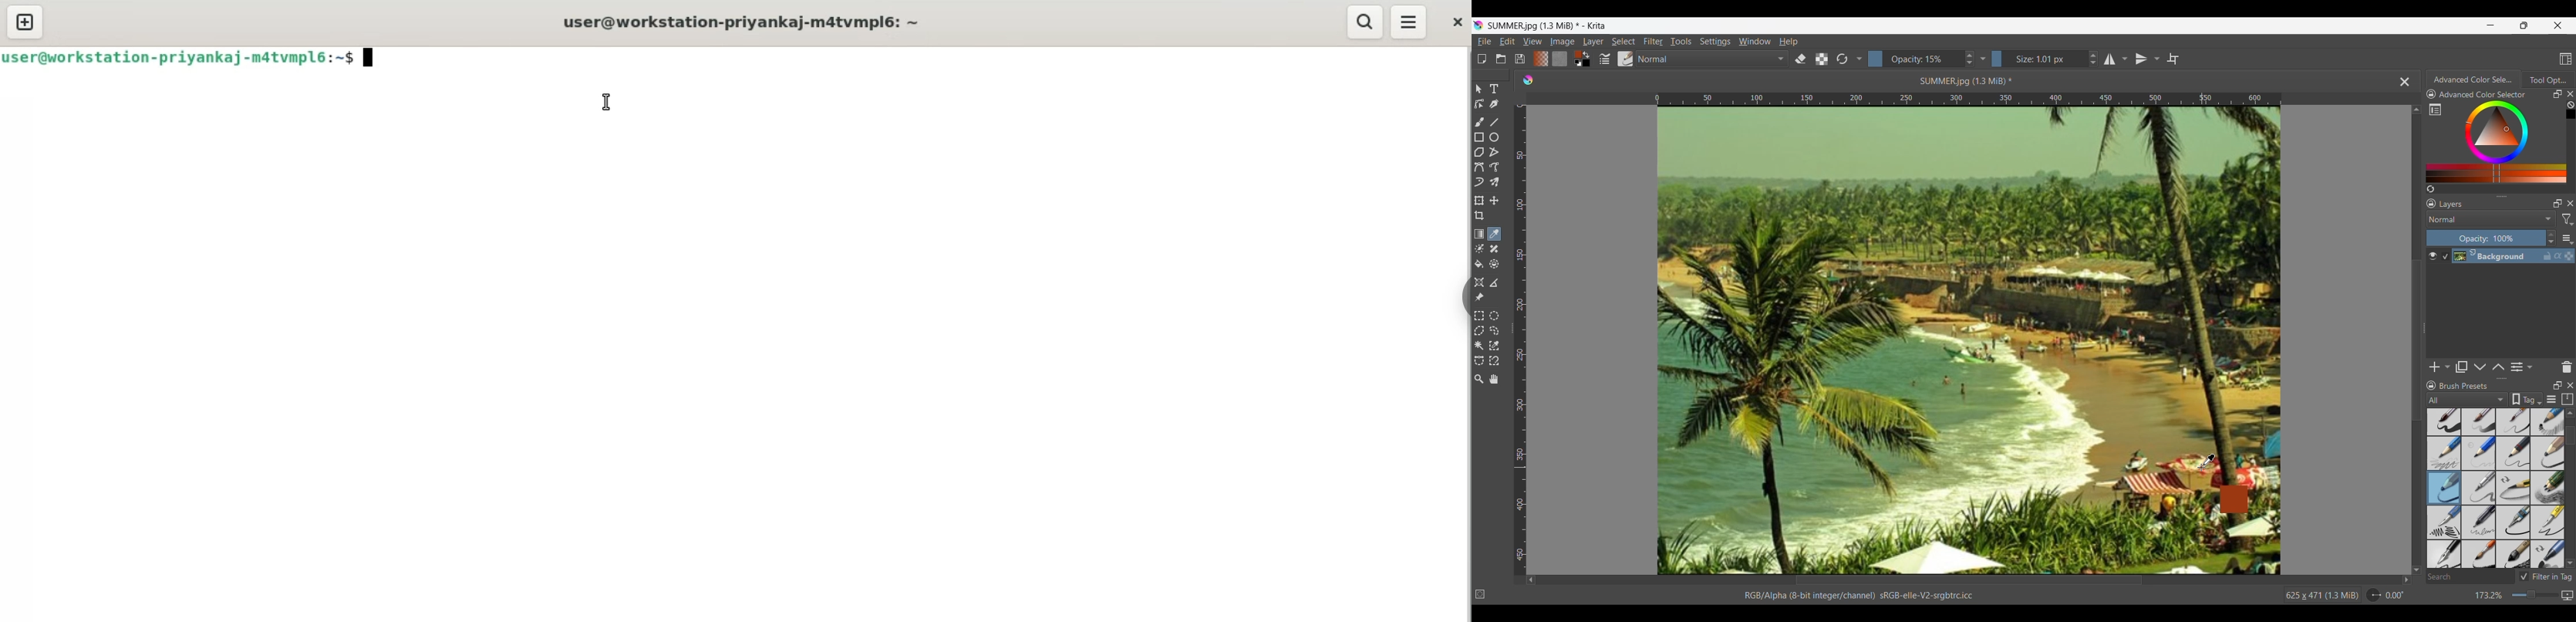  What do you see at coordinates (1494, 264) in the screenshot?
I see `Enclose and fill tool` at bounding box center [1494, 264].